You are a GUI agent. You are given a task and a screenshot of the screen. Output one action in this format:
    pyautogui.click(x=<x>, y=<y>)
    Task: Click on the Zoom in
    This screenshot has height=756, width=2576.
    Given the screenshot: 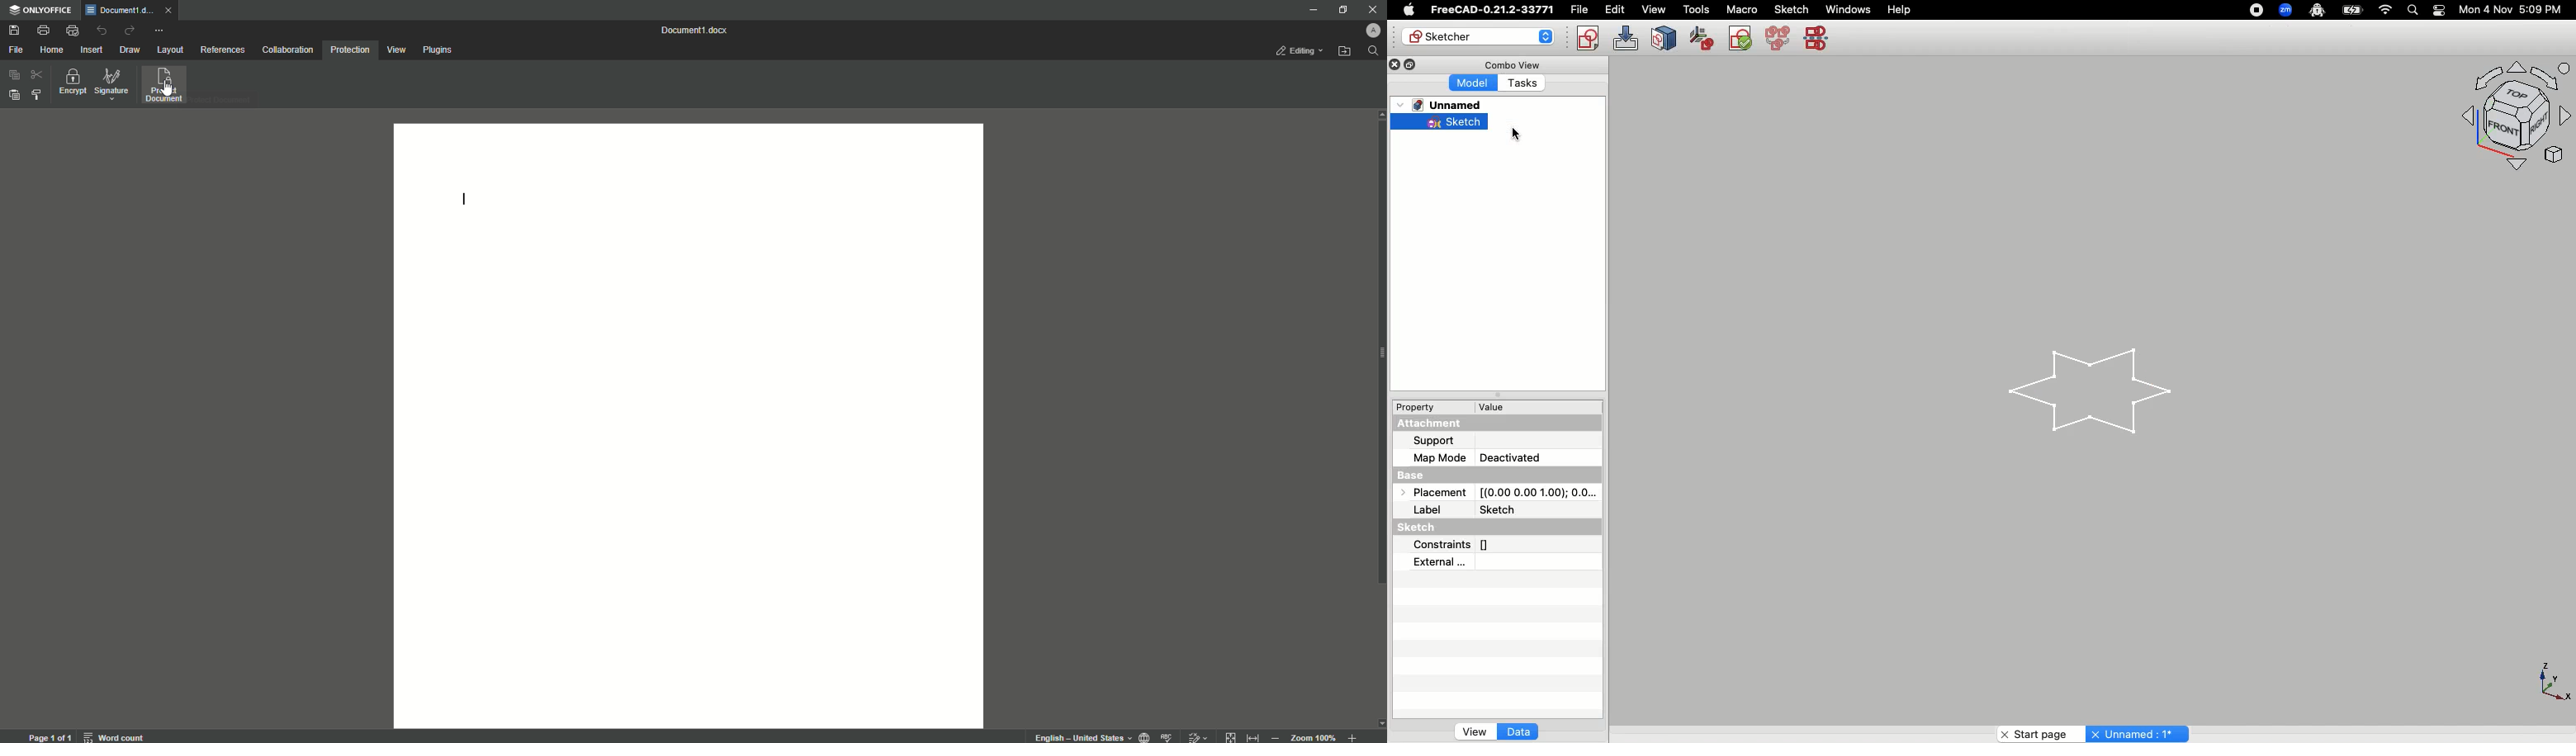 What is the action you would take?
    pyautogui.click(x=1351, y=736)
    